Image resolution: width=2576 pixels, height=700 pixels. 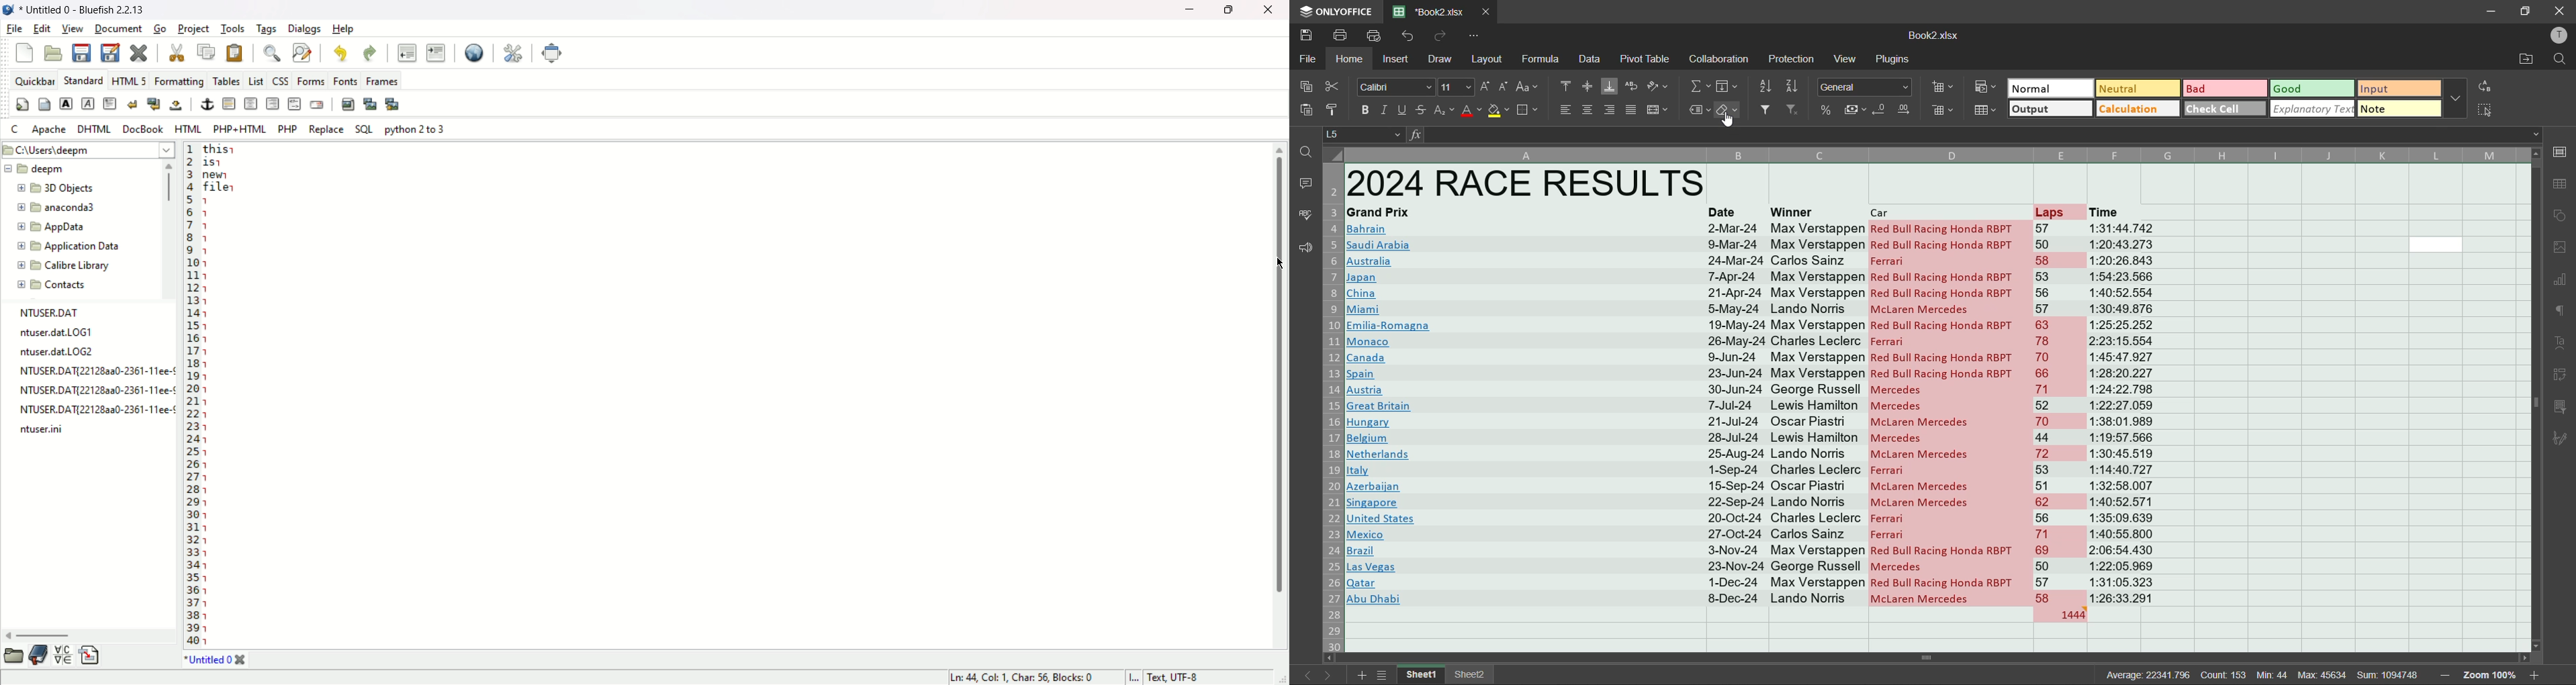 What do you see at coordinates (49, 130) in the screenshot?
I see `Apache` at bounding box center [49, 130].